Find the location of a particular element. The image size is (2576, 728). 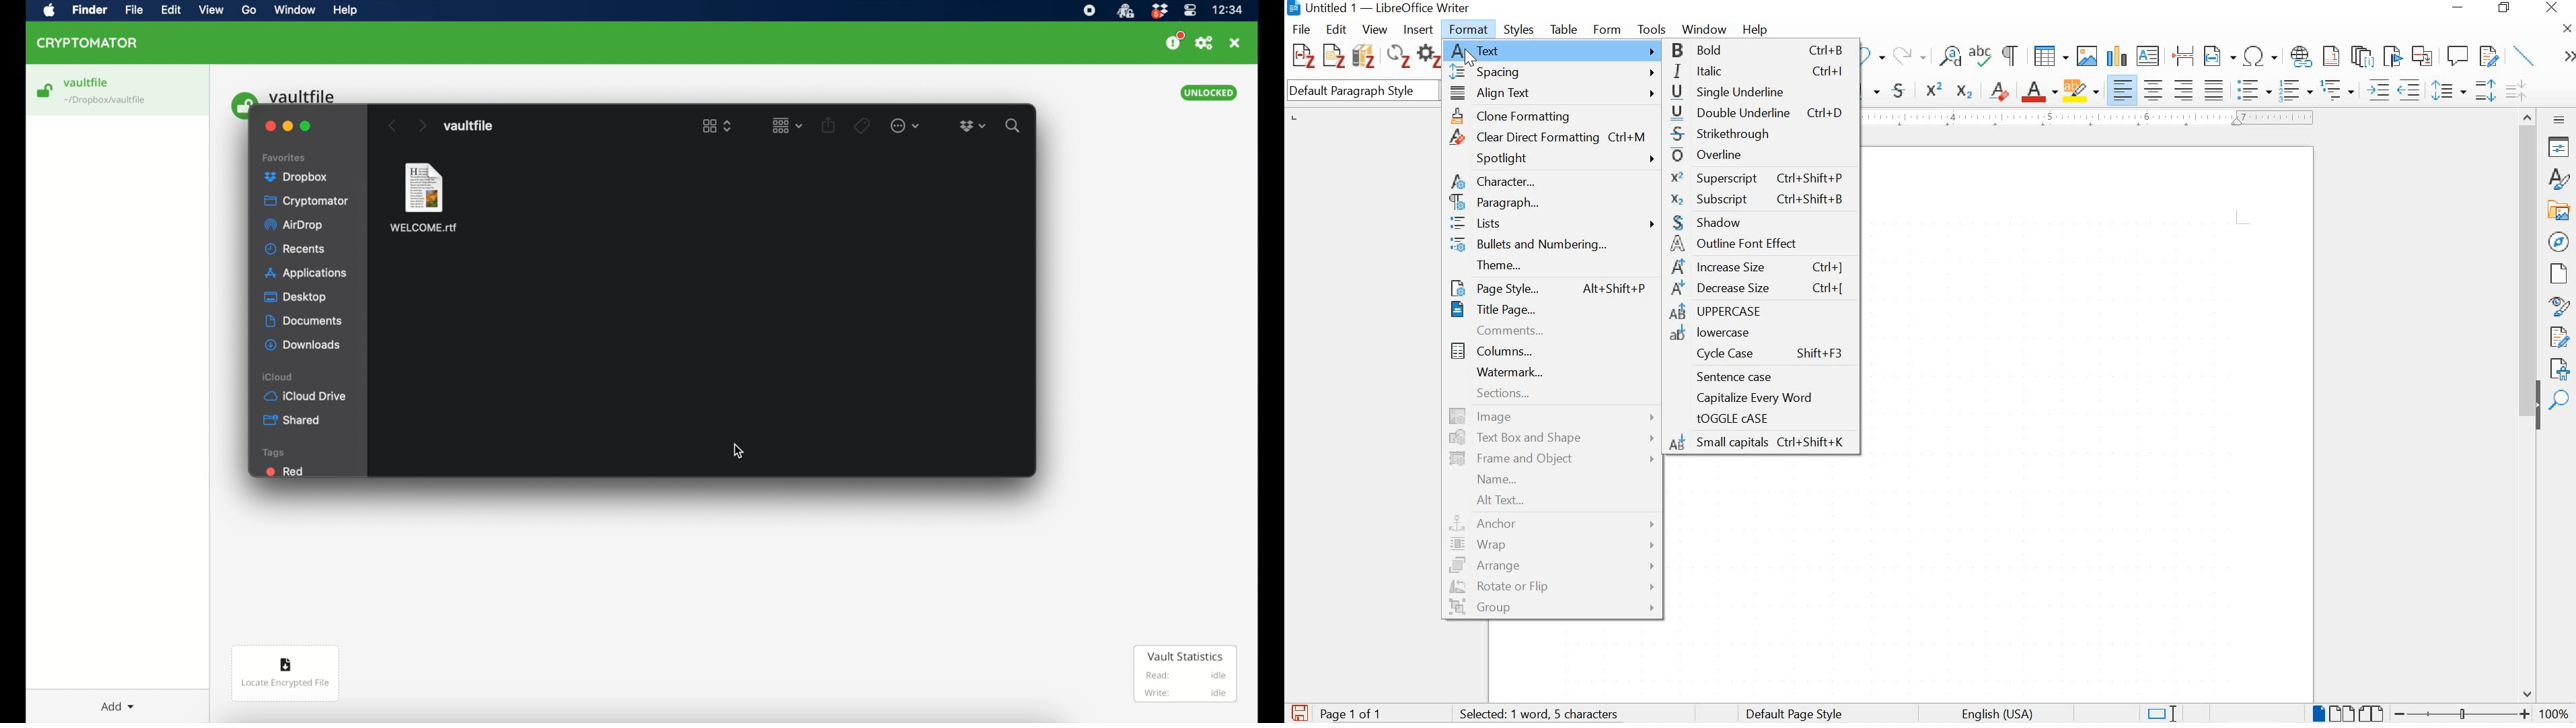

sentence case is located at coordinates (1759, 377).